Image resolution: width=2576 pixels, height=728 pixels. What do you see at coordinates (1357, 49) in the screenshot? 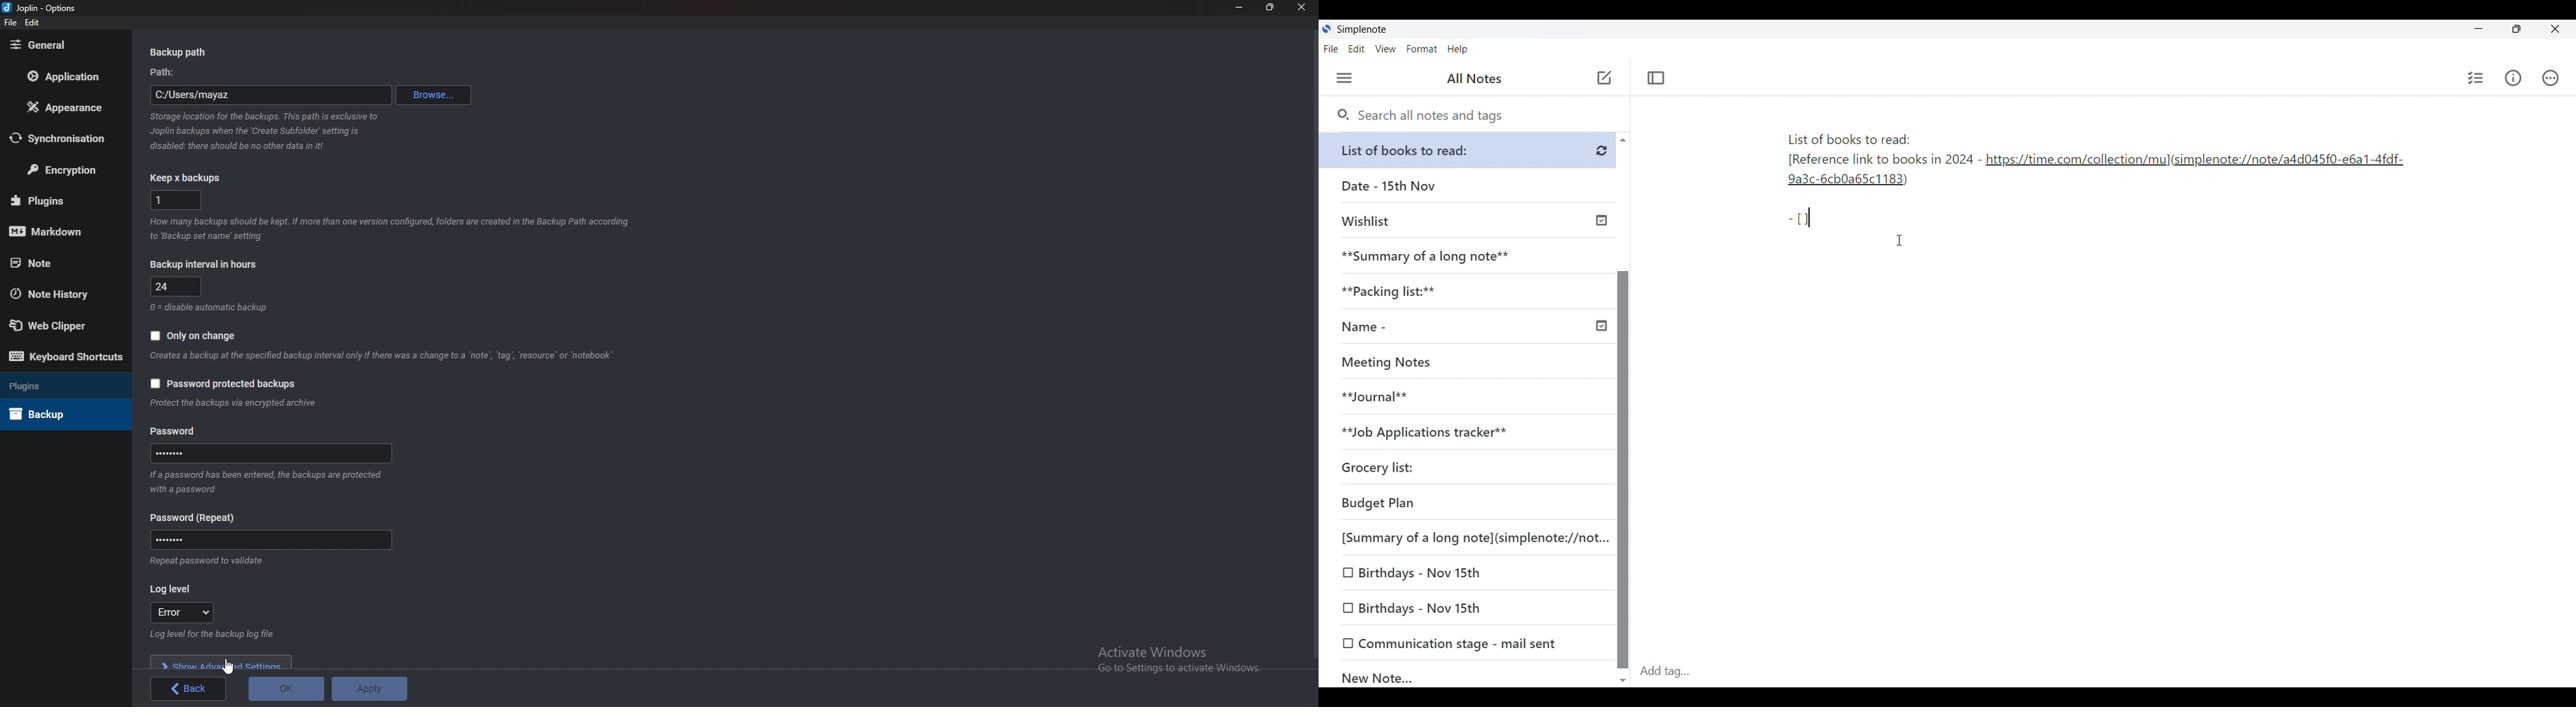
I see `Edit` at bounding box center [1357, 49].